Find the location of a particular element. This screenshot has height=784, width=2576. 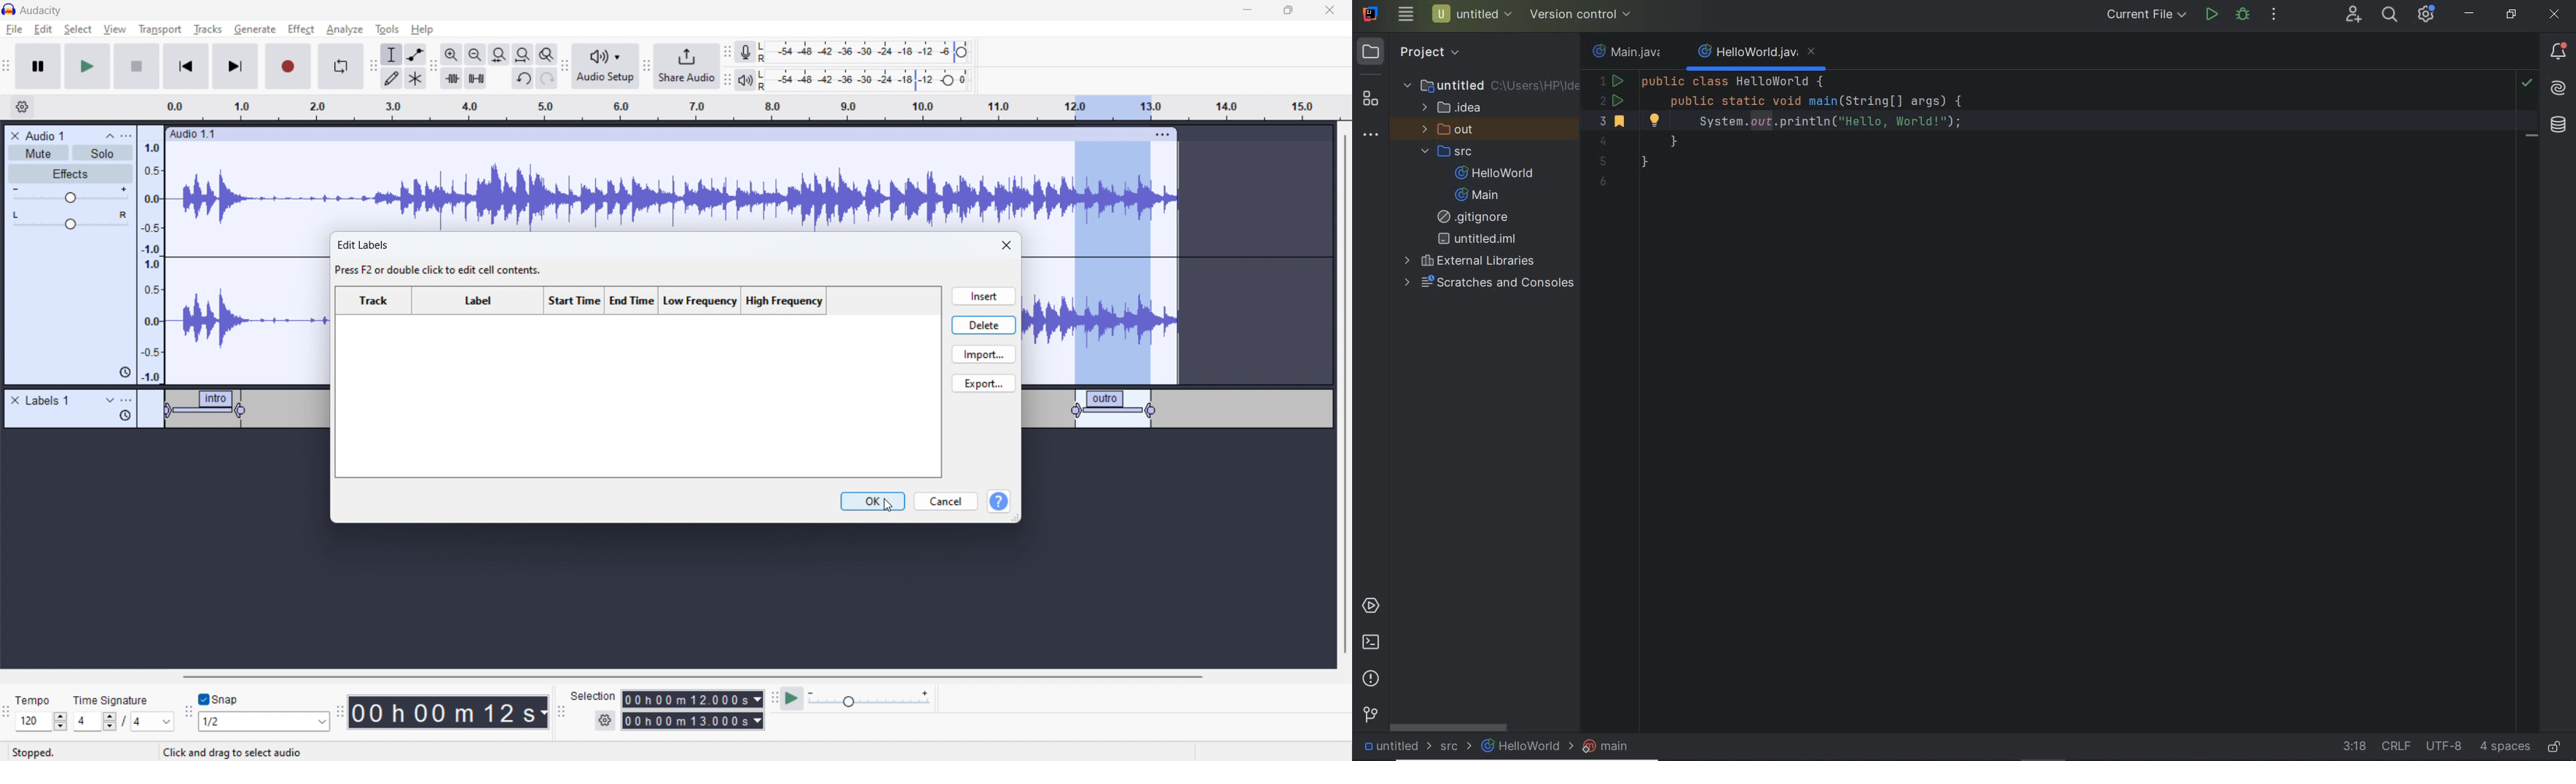

end time is located at coordinates (635, 300).